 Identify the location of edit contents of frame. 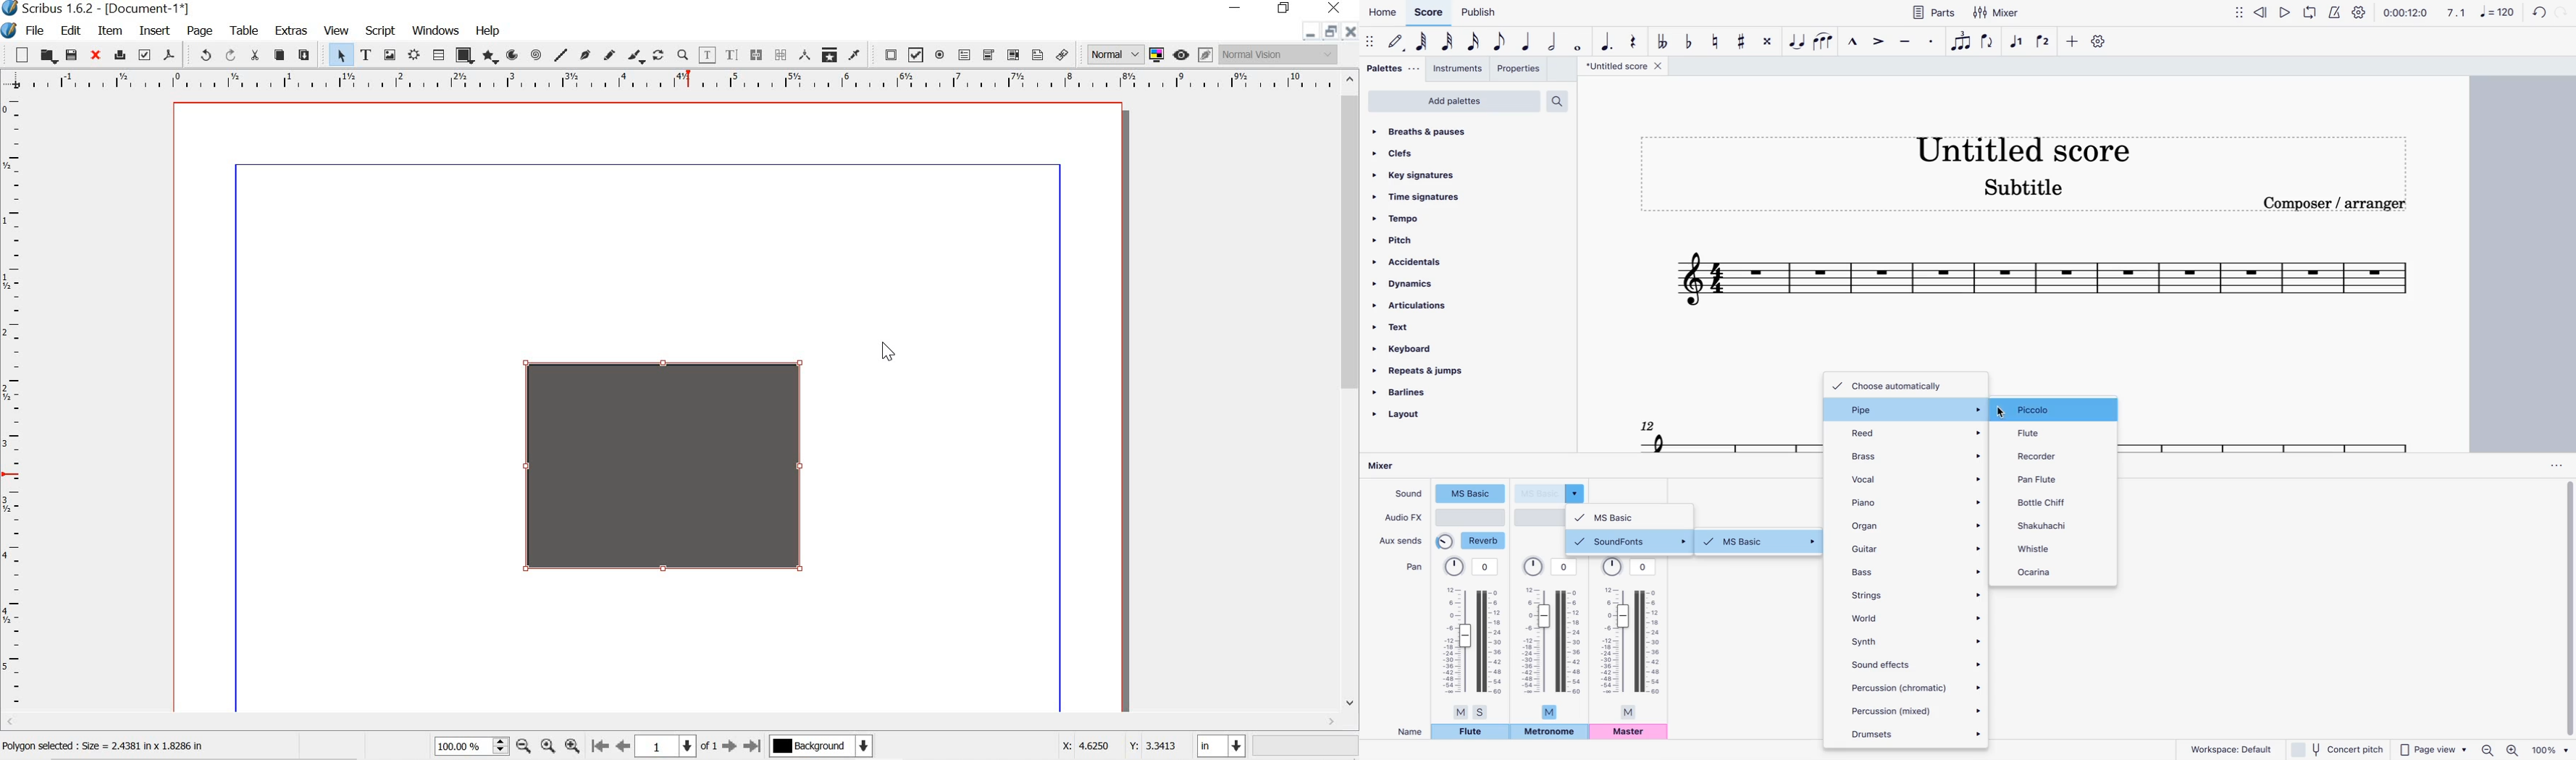
(707, 55).